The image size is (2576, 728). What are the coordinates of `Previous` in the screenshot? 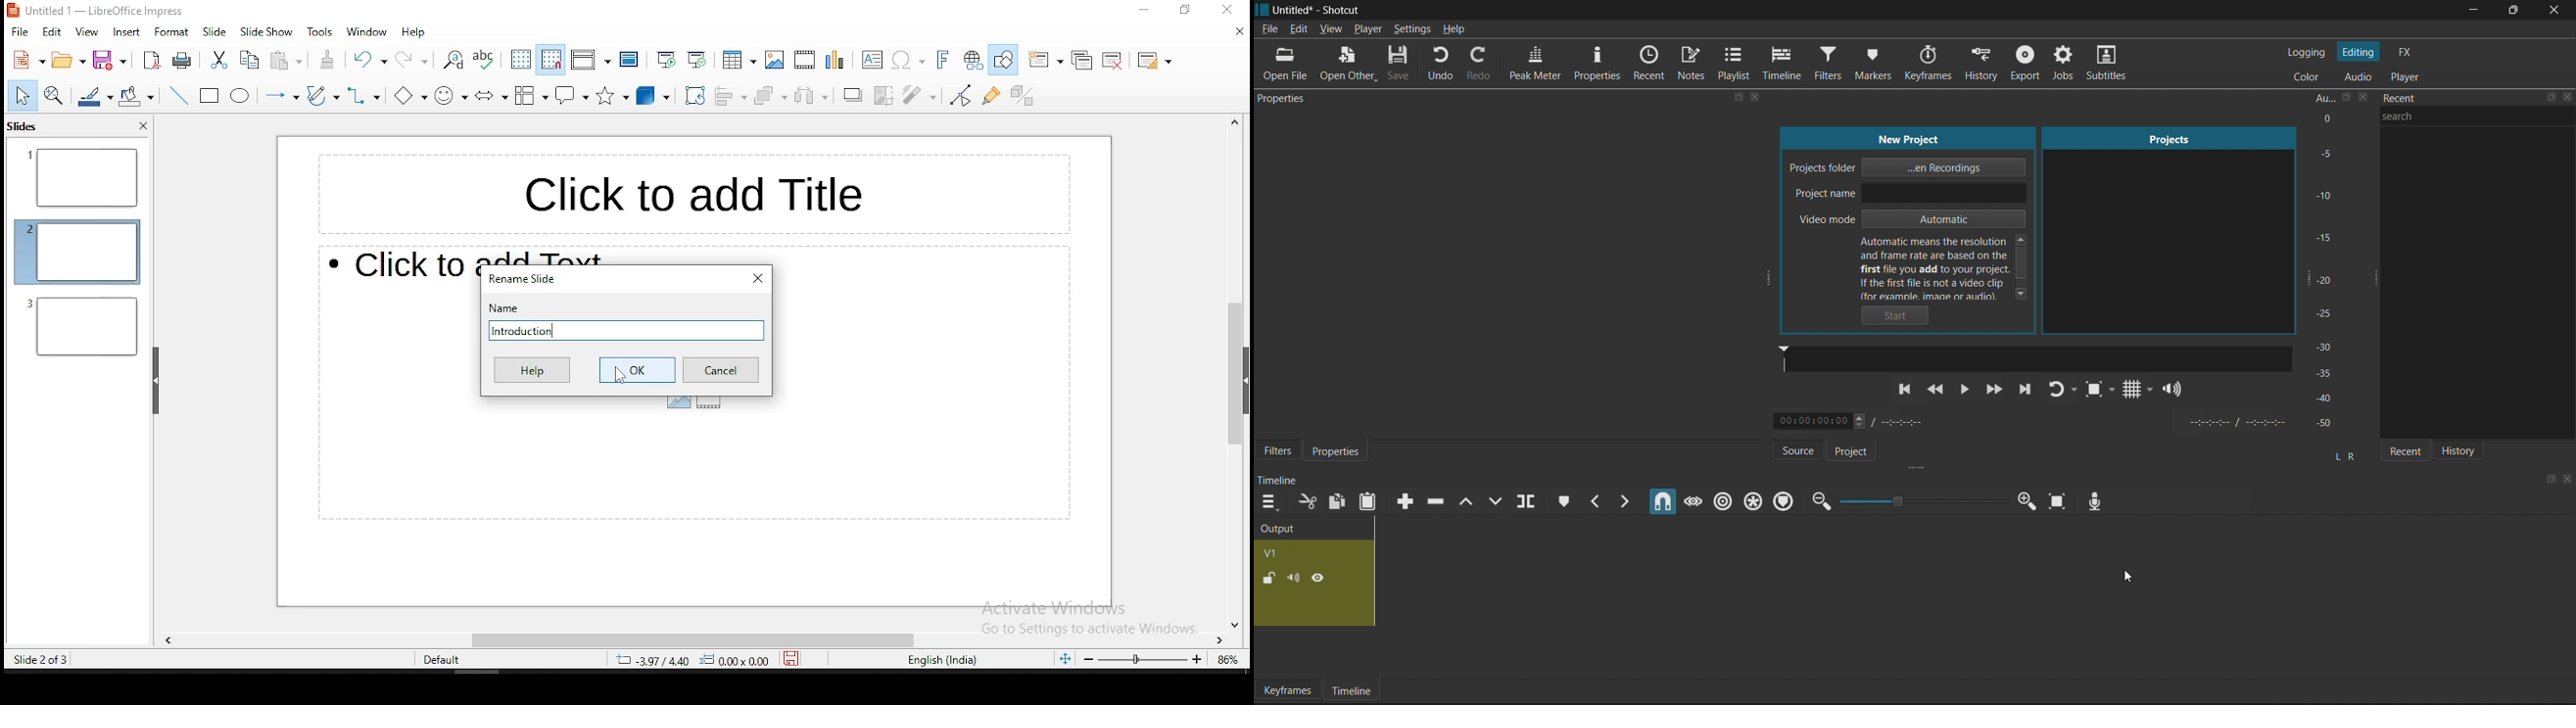 It's located at (1906, 394).